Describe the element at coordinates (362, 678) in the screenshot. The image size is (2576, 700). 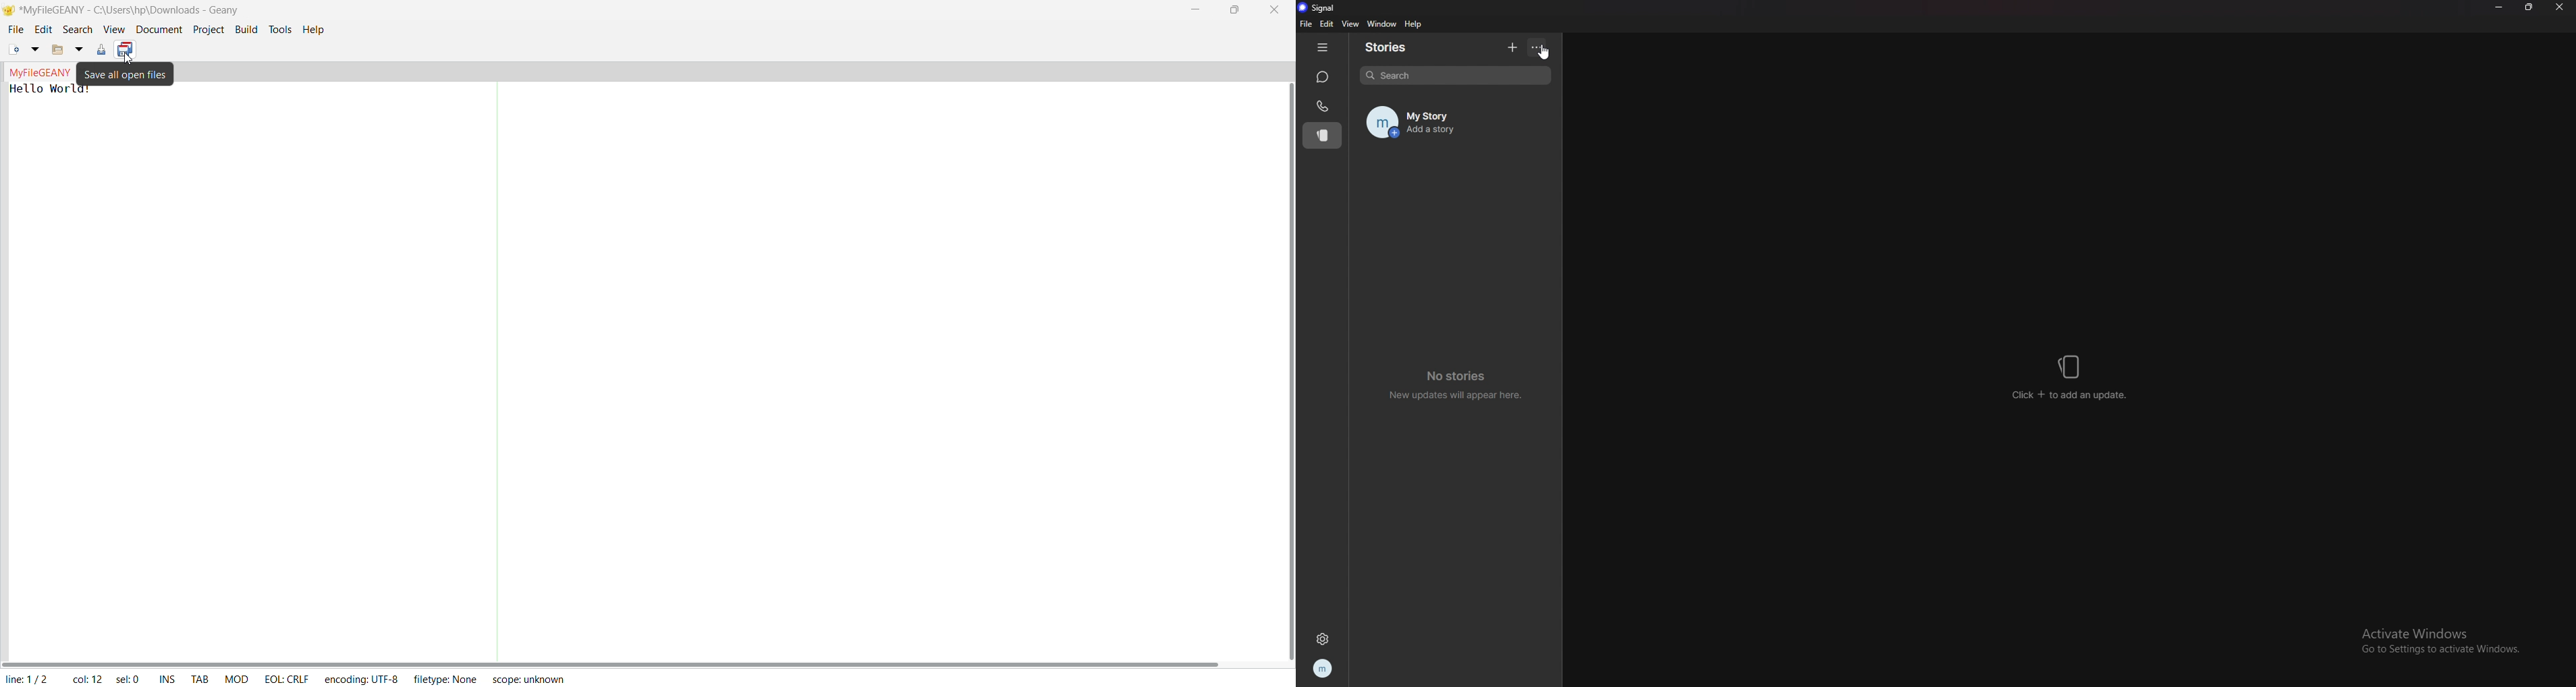
I see `Encoding` at that location.